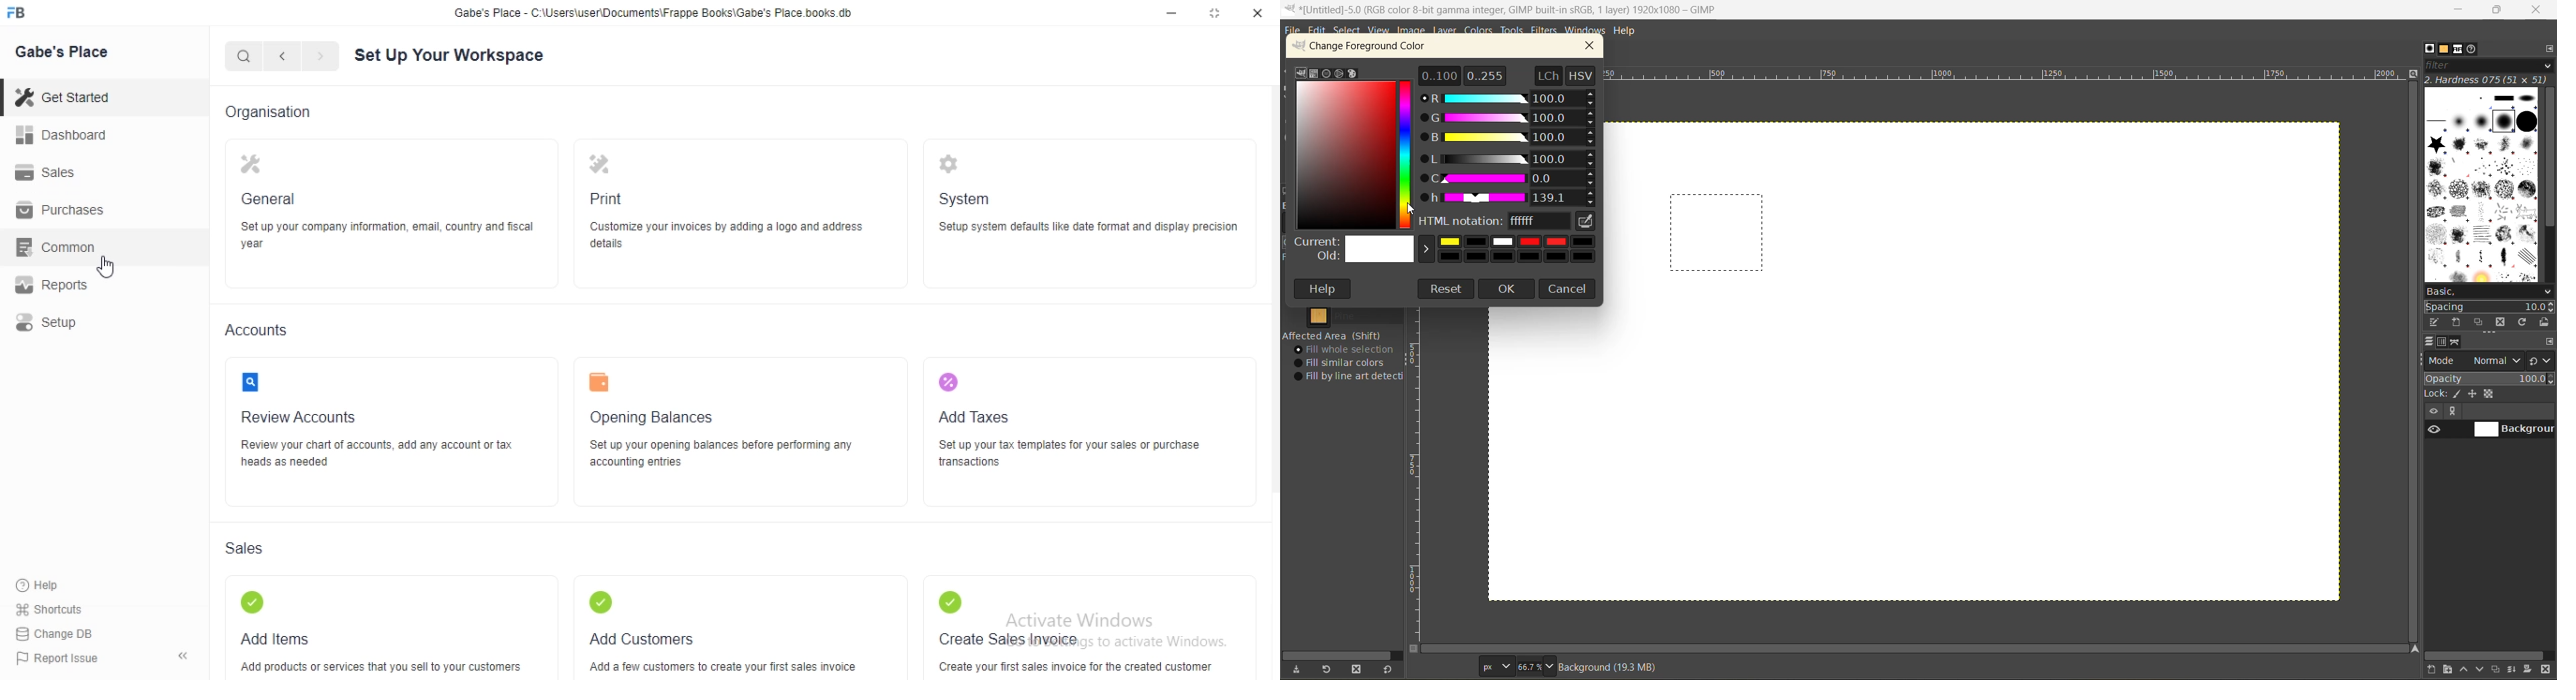 The width and height of the screenshot is (2576, 700). What do you see at coordinates (1091, 229) in the screenshot?
I see `‘Setup system defaults like date format and display precision` at bounding box center [1091, 229].